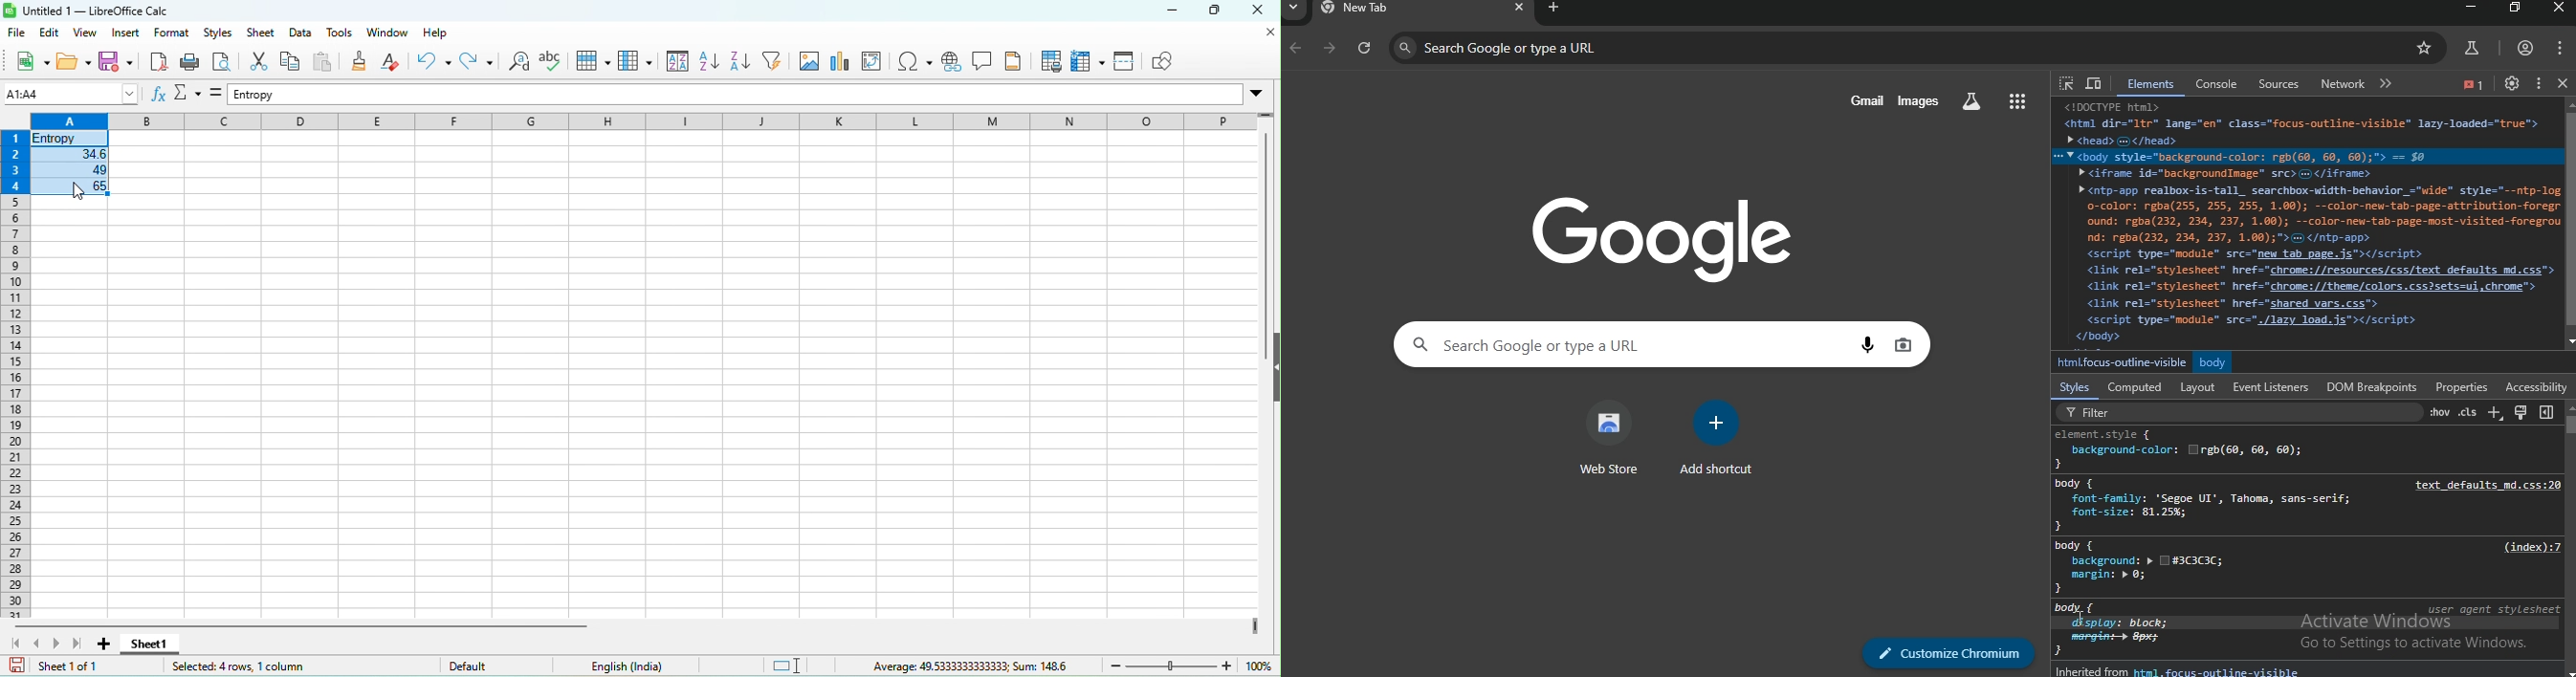 The width and height of the screenshot is (2576, 700). Describe the element at coordinates (632, 665) in the screenshot. I see `text language` at that location.